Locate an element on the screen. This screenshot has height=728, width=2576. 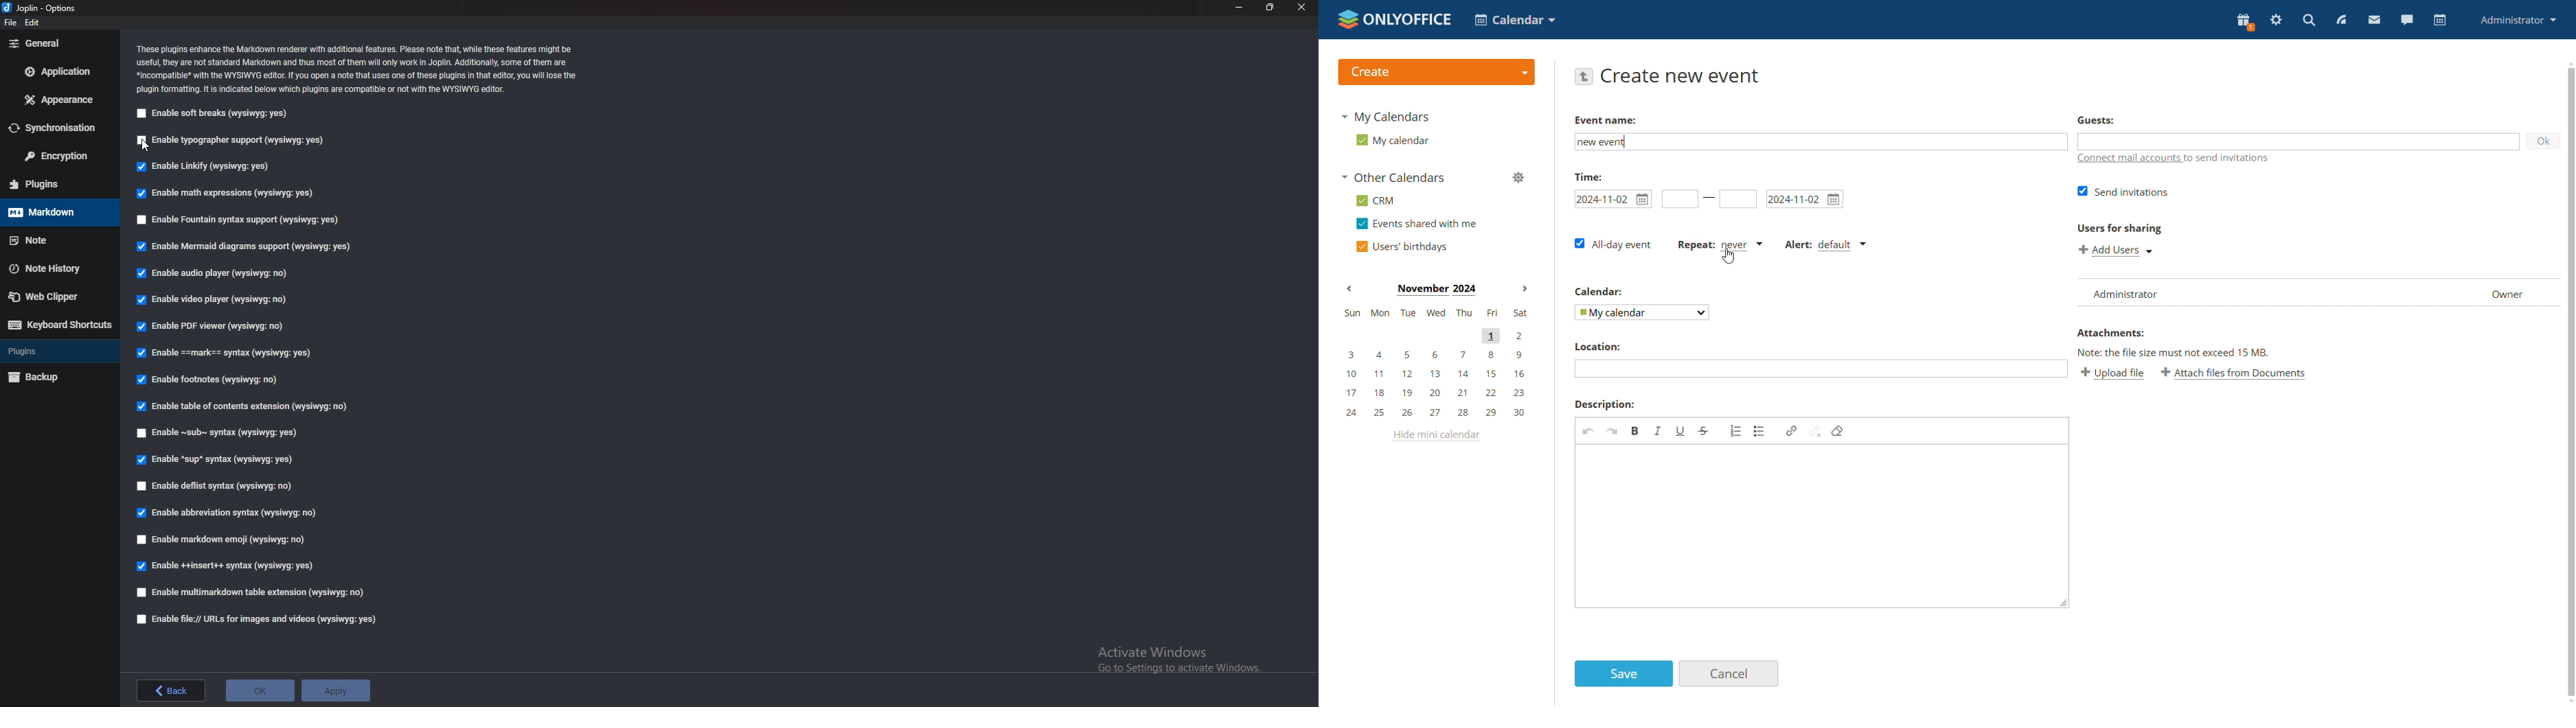
sync is located at coordinates (55, 128).